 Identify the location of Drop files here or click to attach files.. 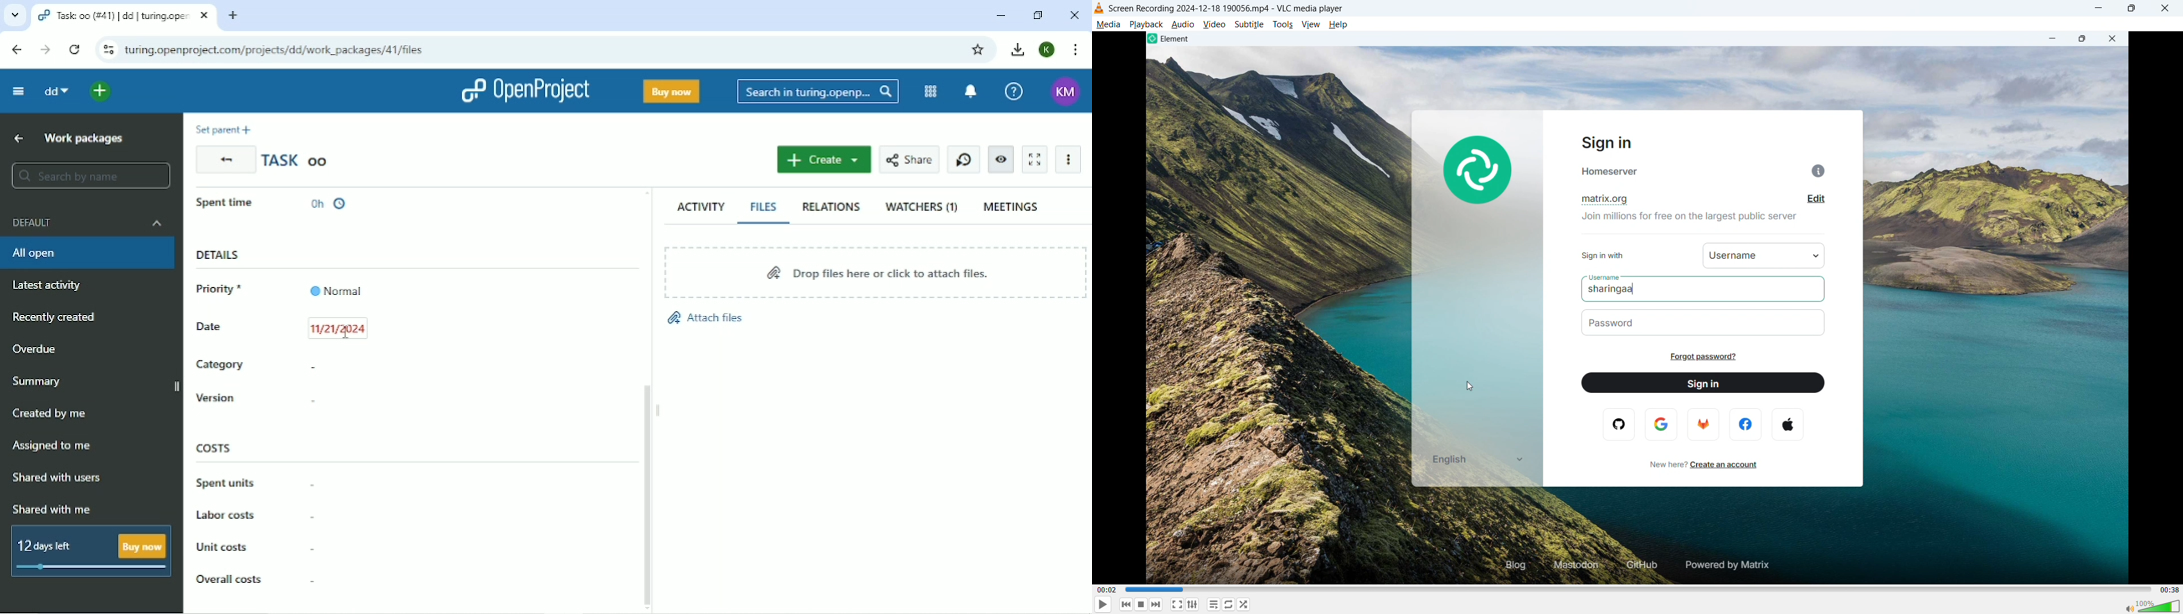
(876, 271).